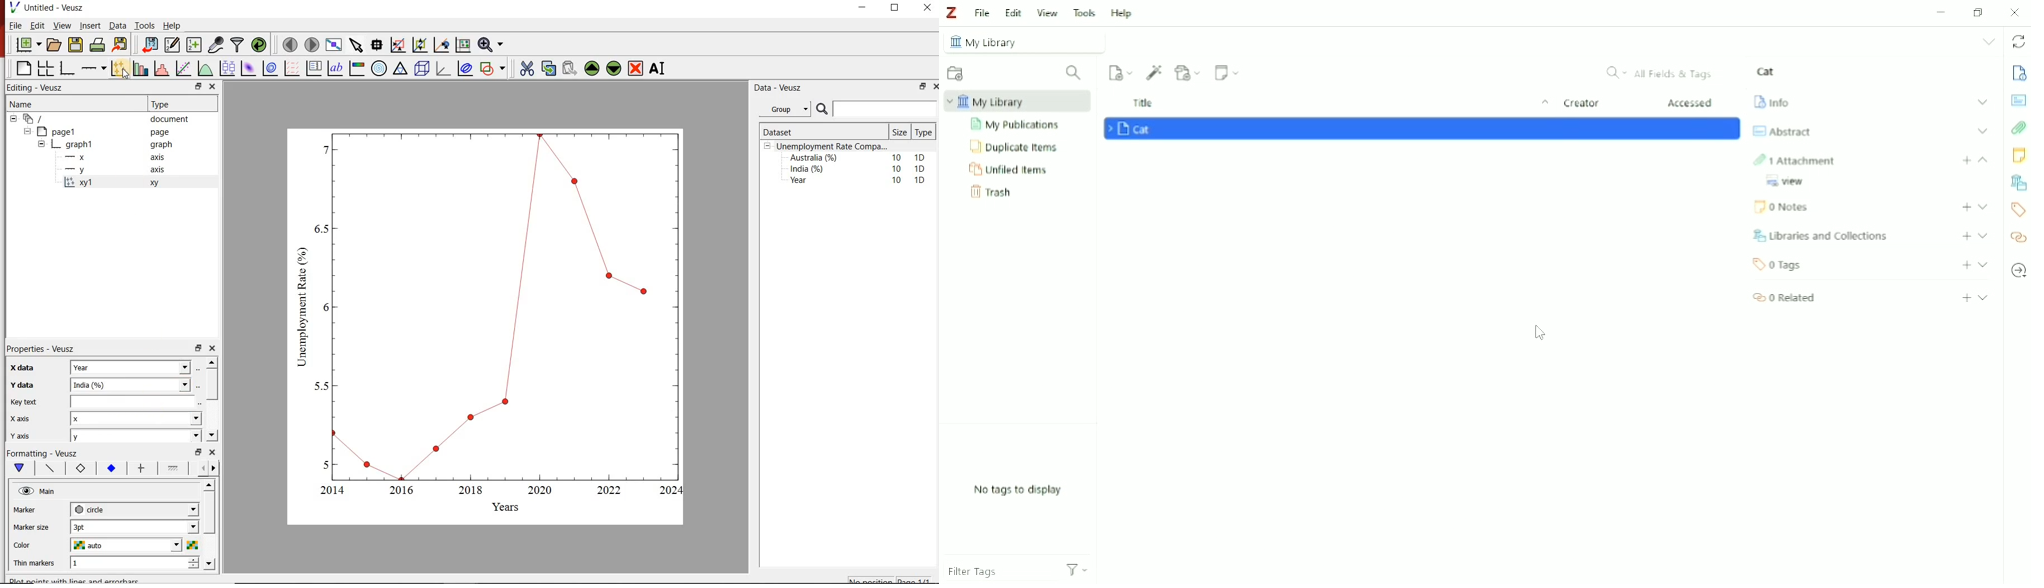 This screenshot has height=588, width=2044. I want to click on Abstract, so click(2018, 99).